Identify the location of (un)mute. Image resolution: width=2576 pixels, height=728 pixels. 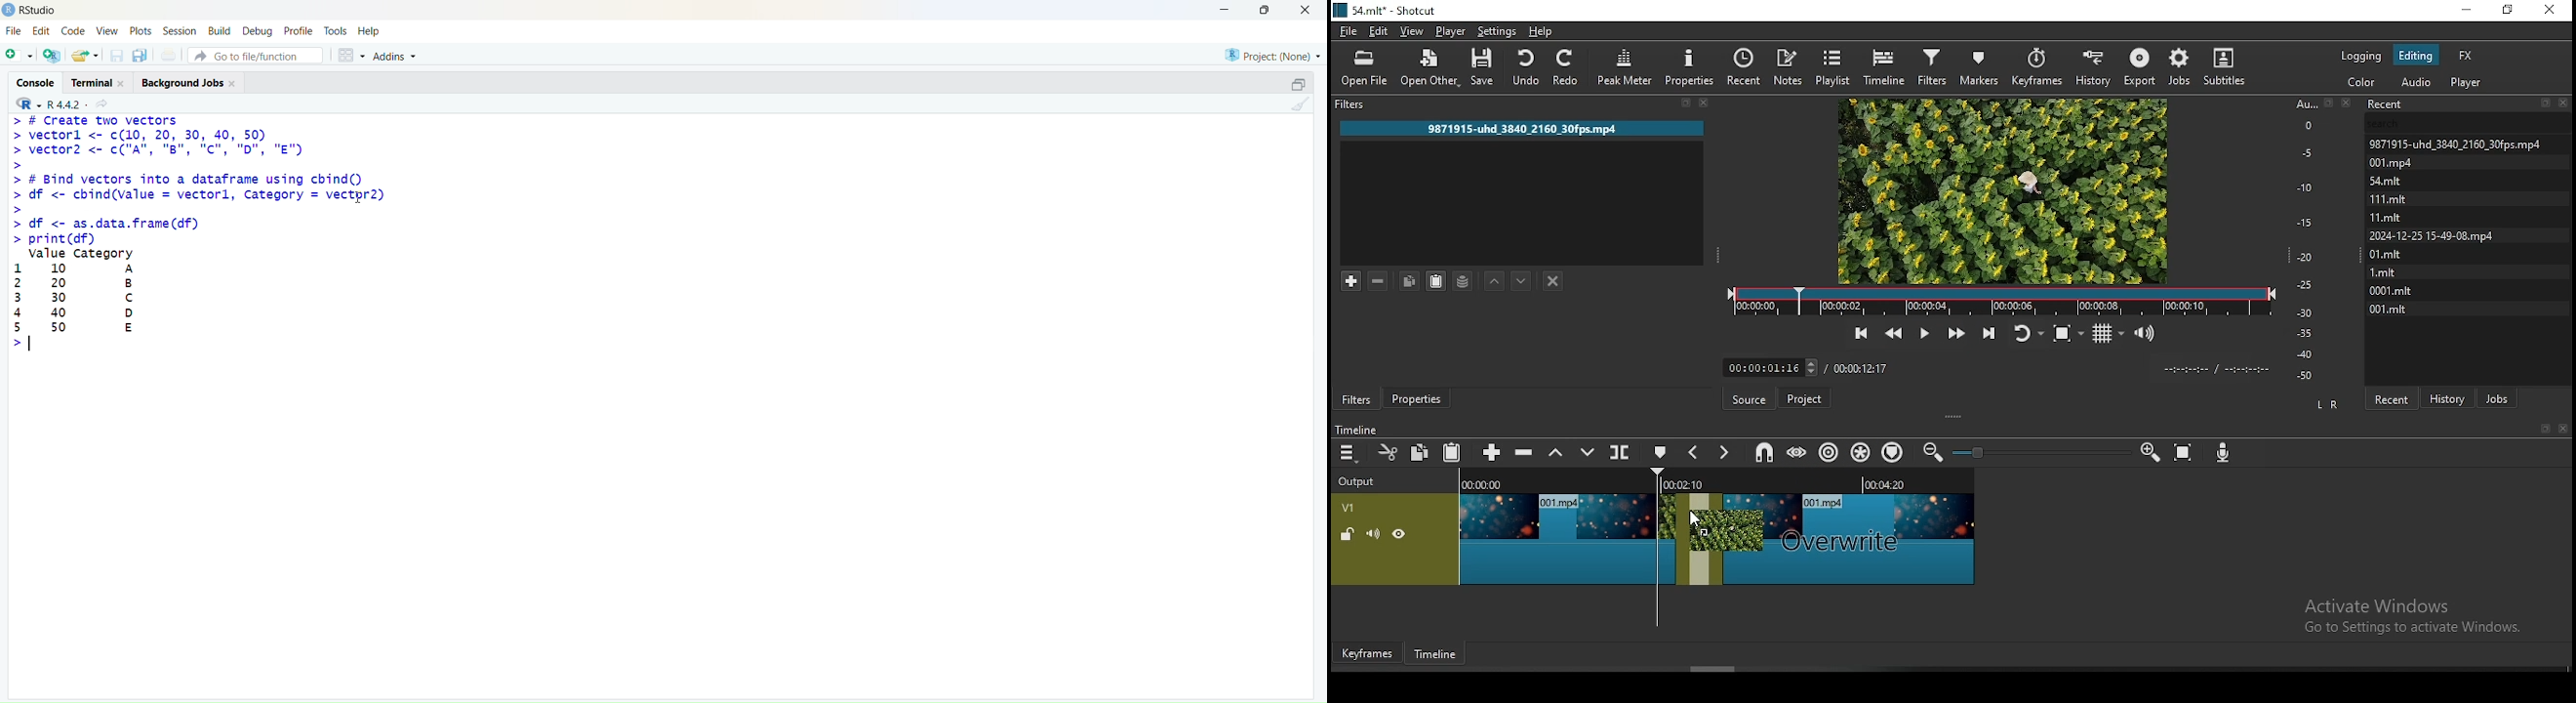
(1373, 533).